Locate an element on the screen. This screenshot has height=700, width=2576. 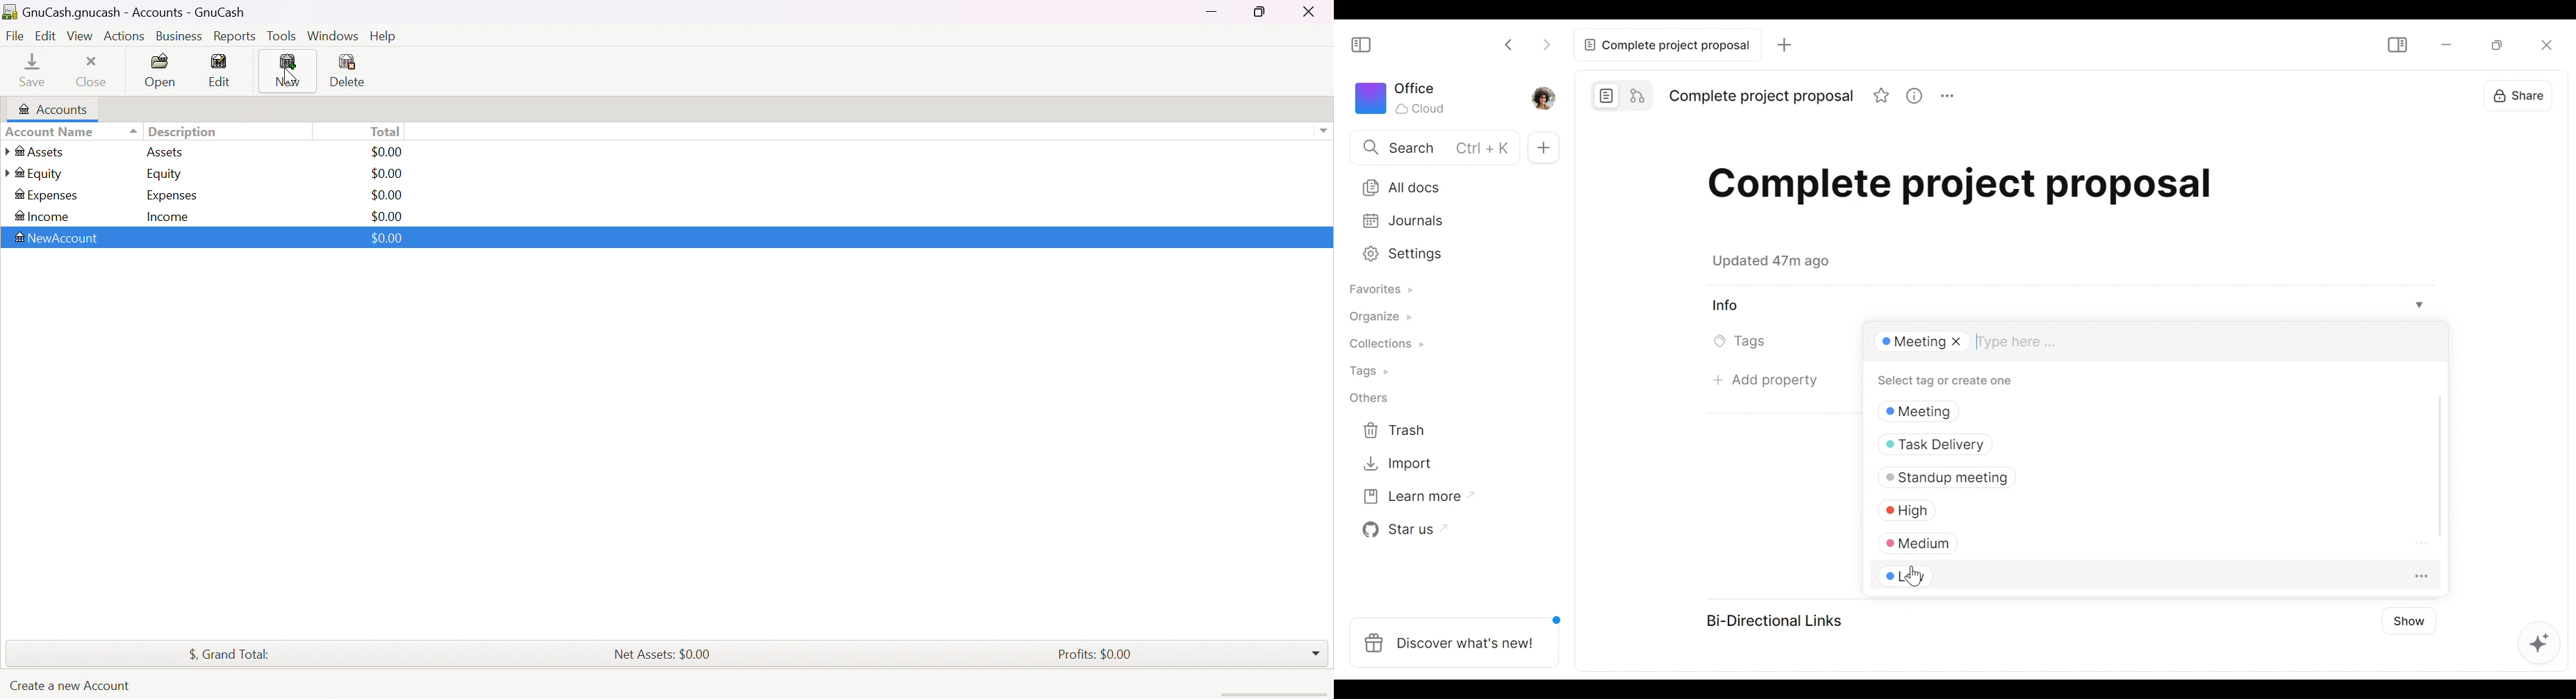
Income is located at coordinates (170, 217).